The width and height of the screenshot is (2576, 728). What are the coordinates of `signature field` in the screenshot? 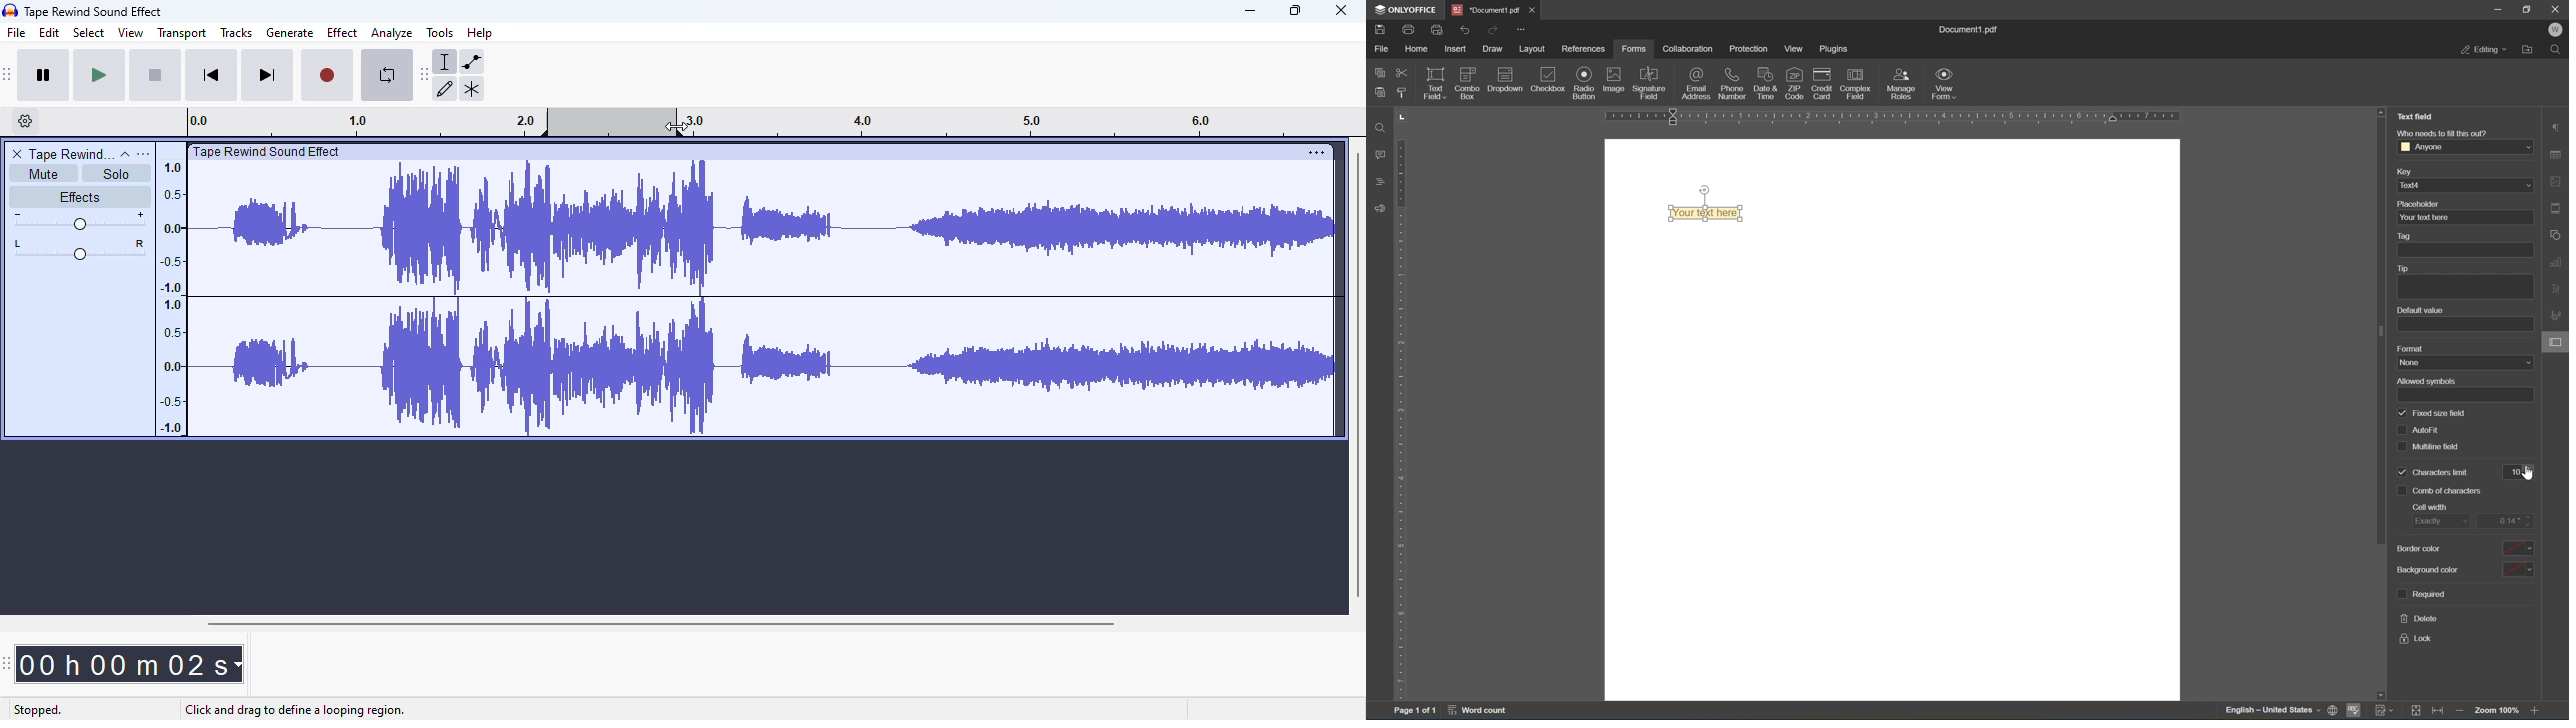 It's located at (1651, 85).